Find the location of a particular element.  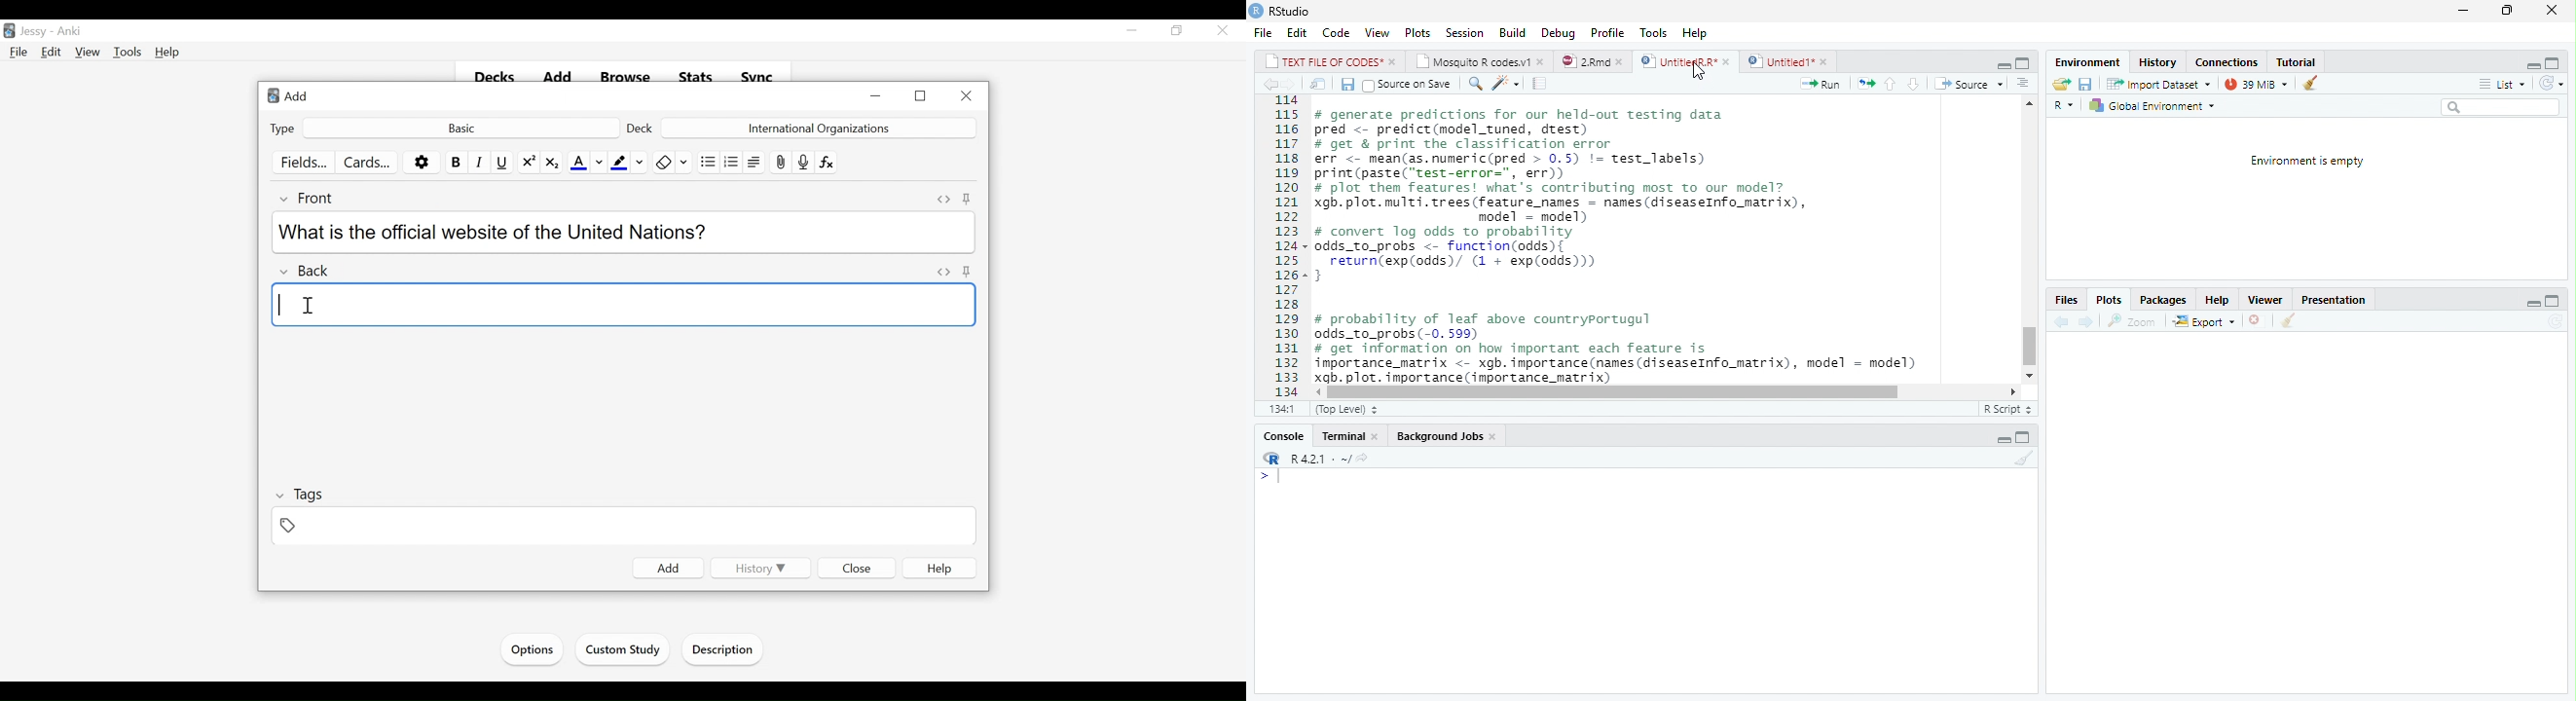

Stats is located at coordinates (694, 75).